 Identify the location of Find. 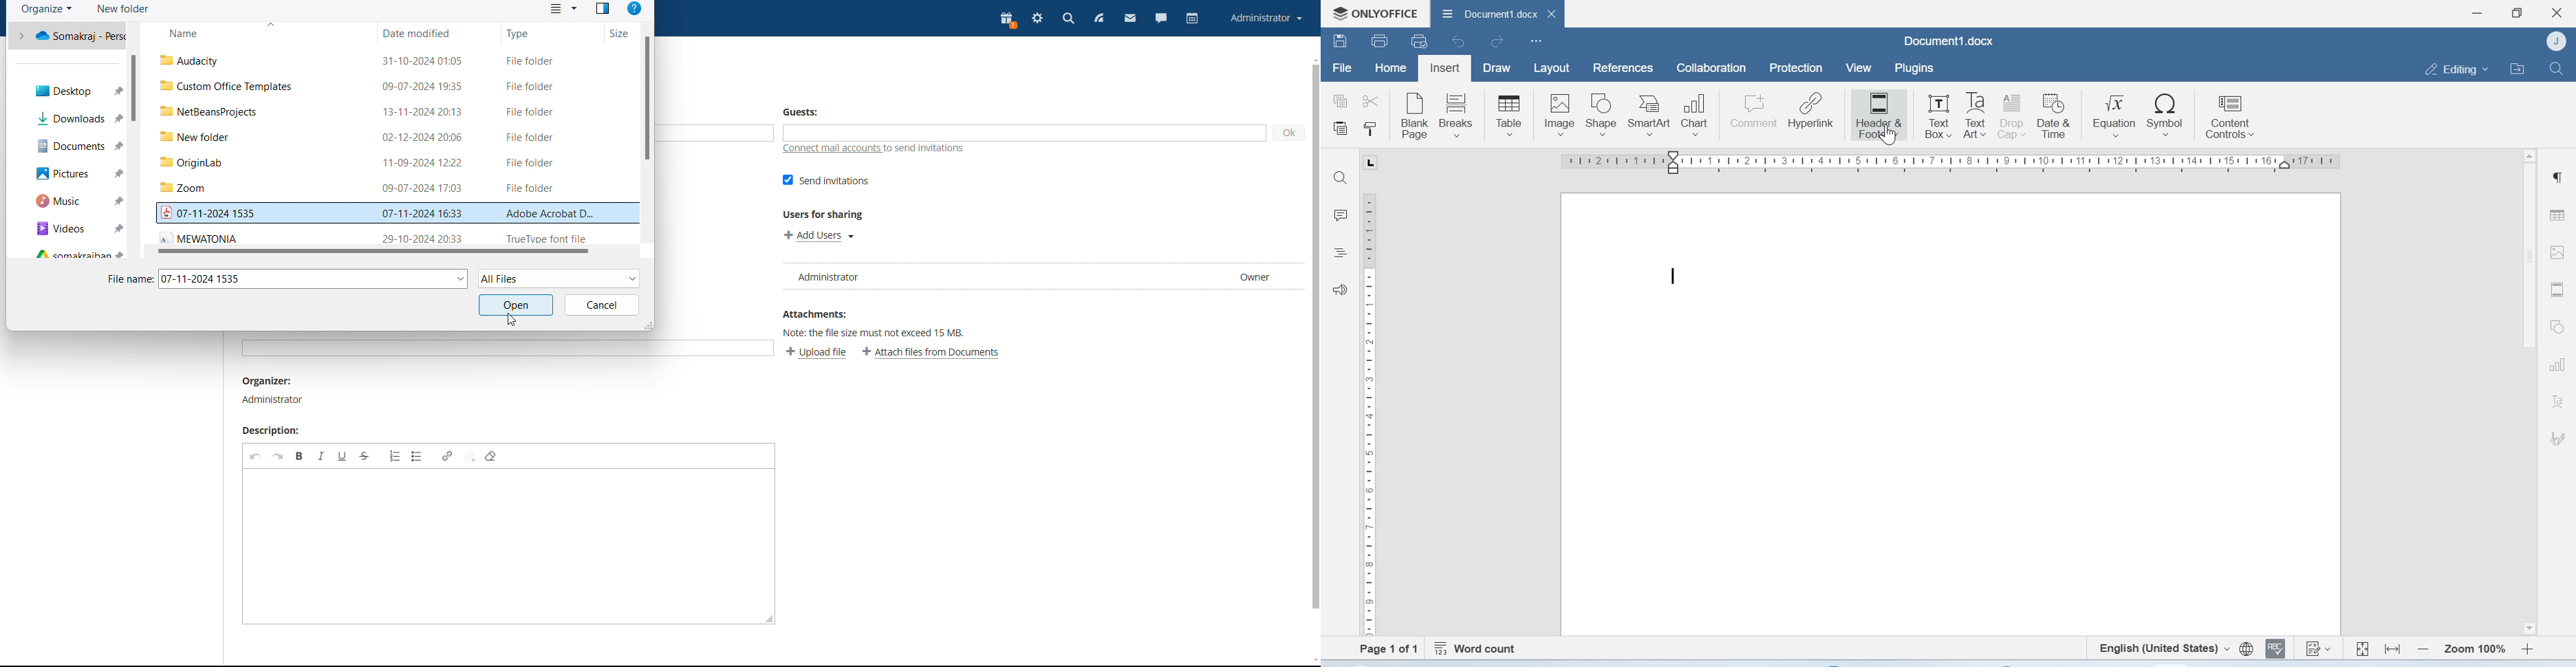
(1344, 178).